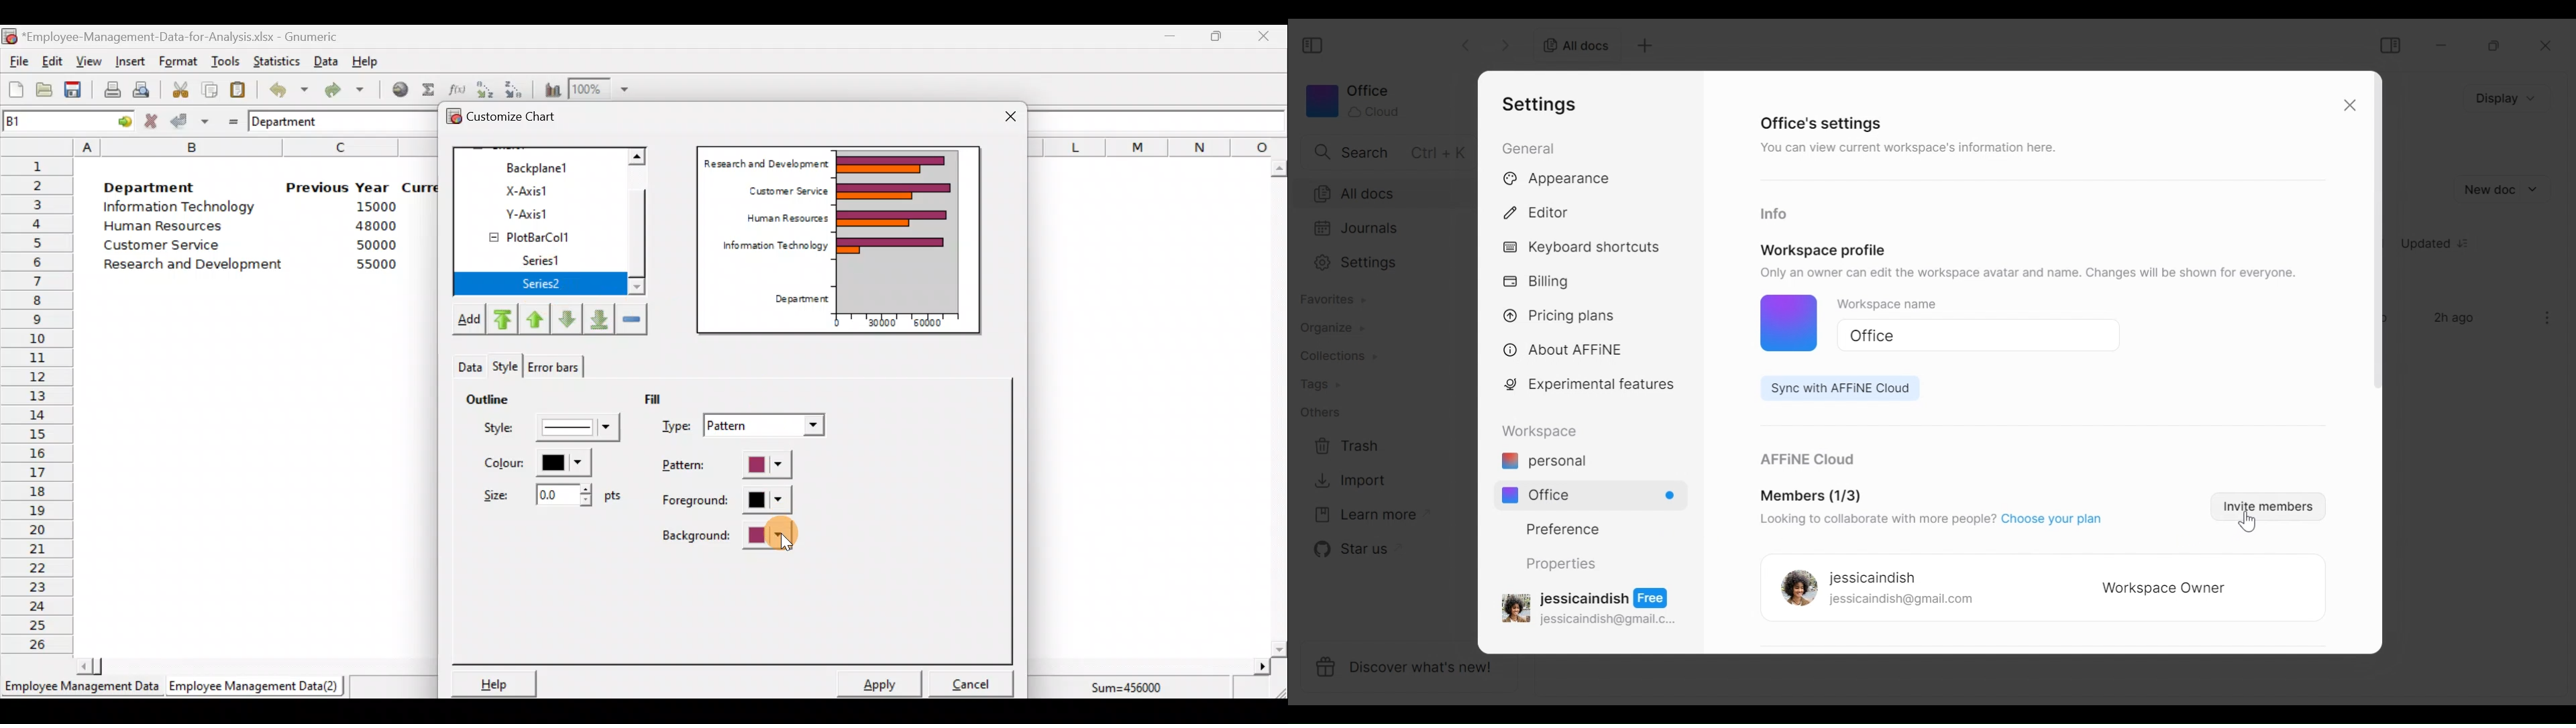  Describe the element at coordinates (198, 266) in the screenshot. I see `Research and Development` at that location.